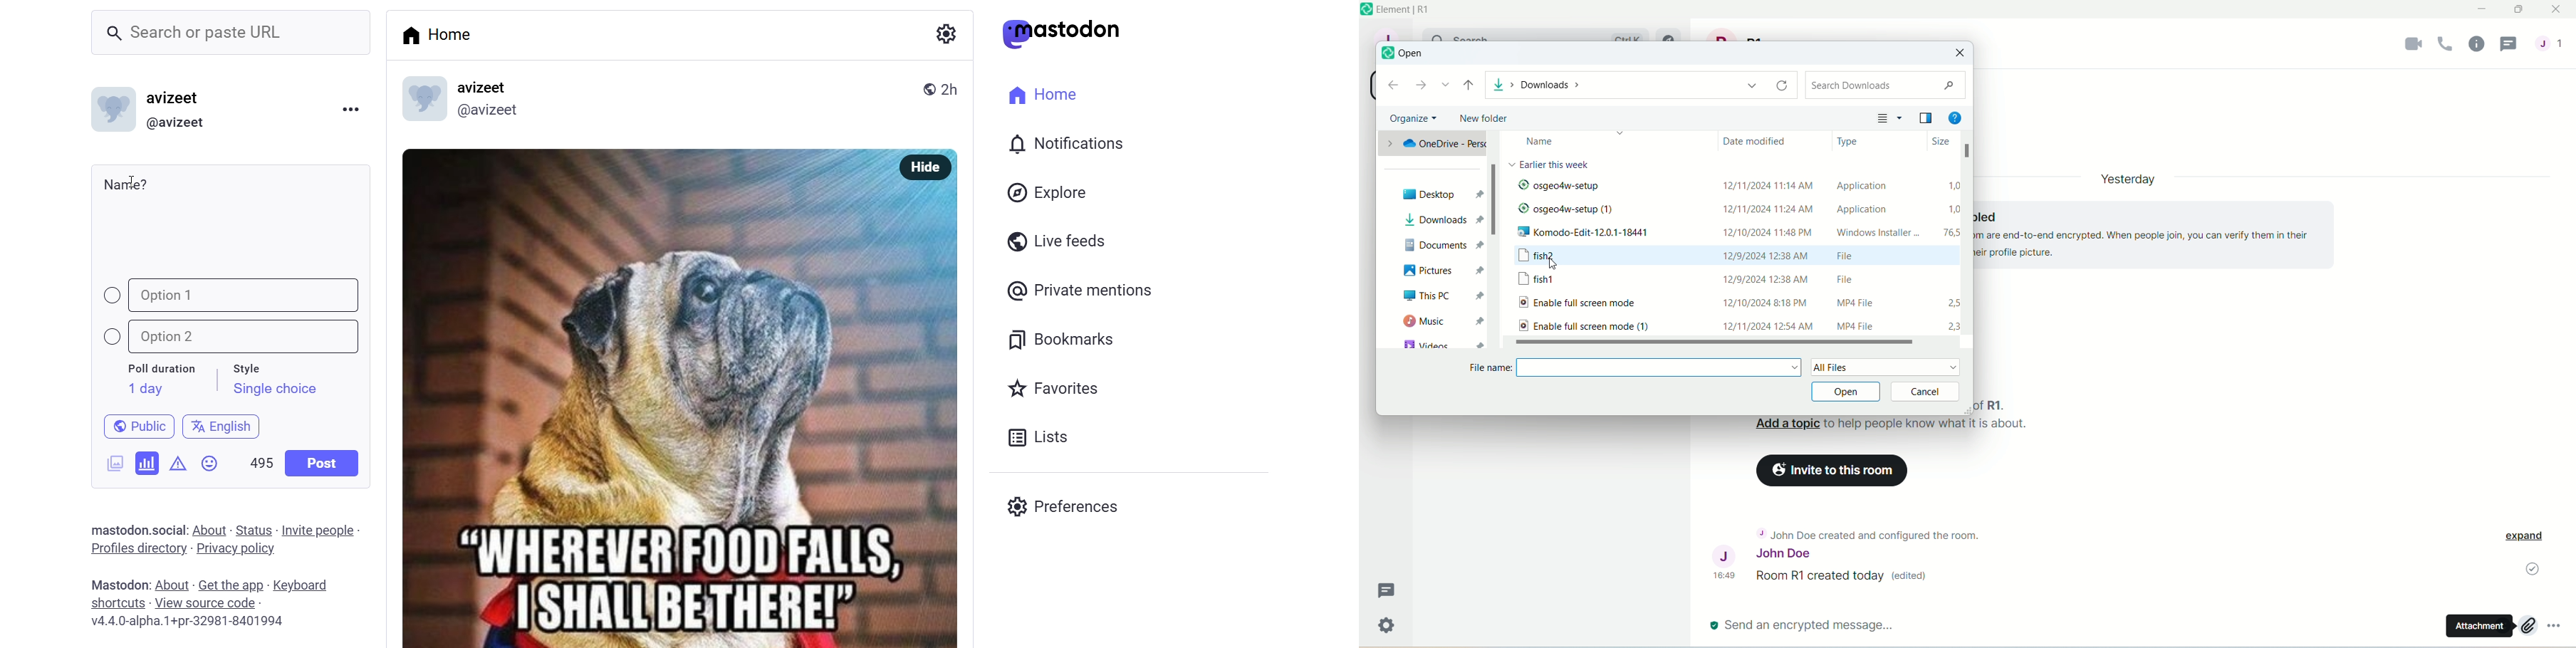 This screenshot has height=672, width=2576. I want to click on emoji, so click(211, 466).